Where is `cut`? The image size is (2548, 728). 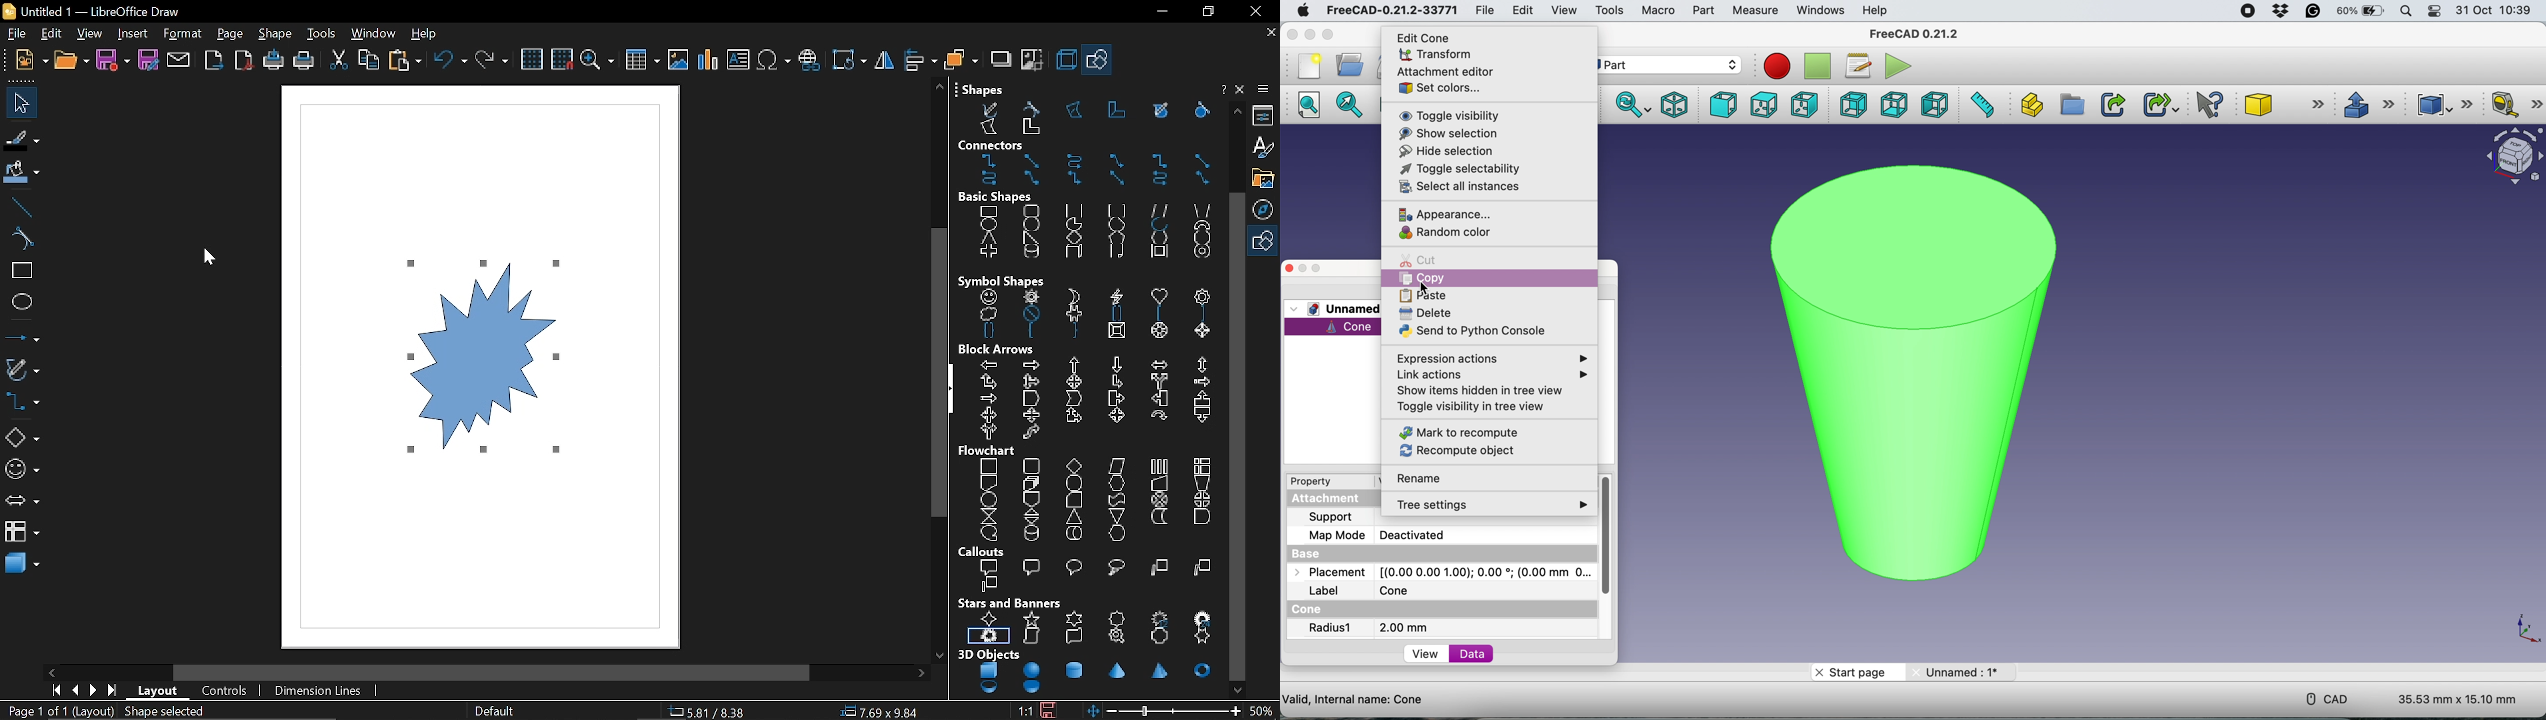
cut is located at coordinates (340, 60).